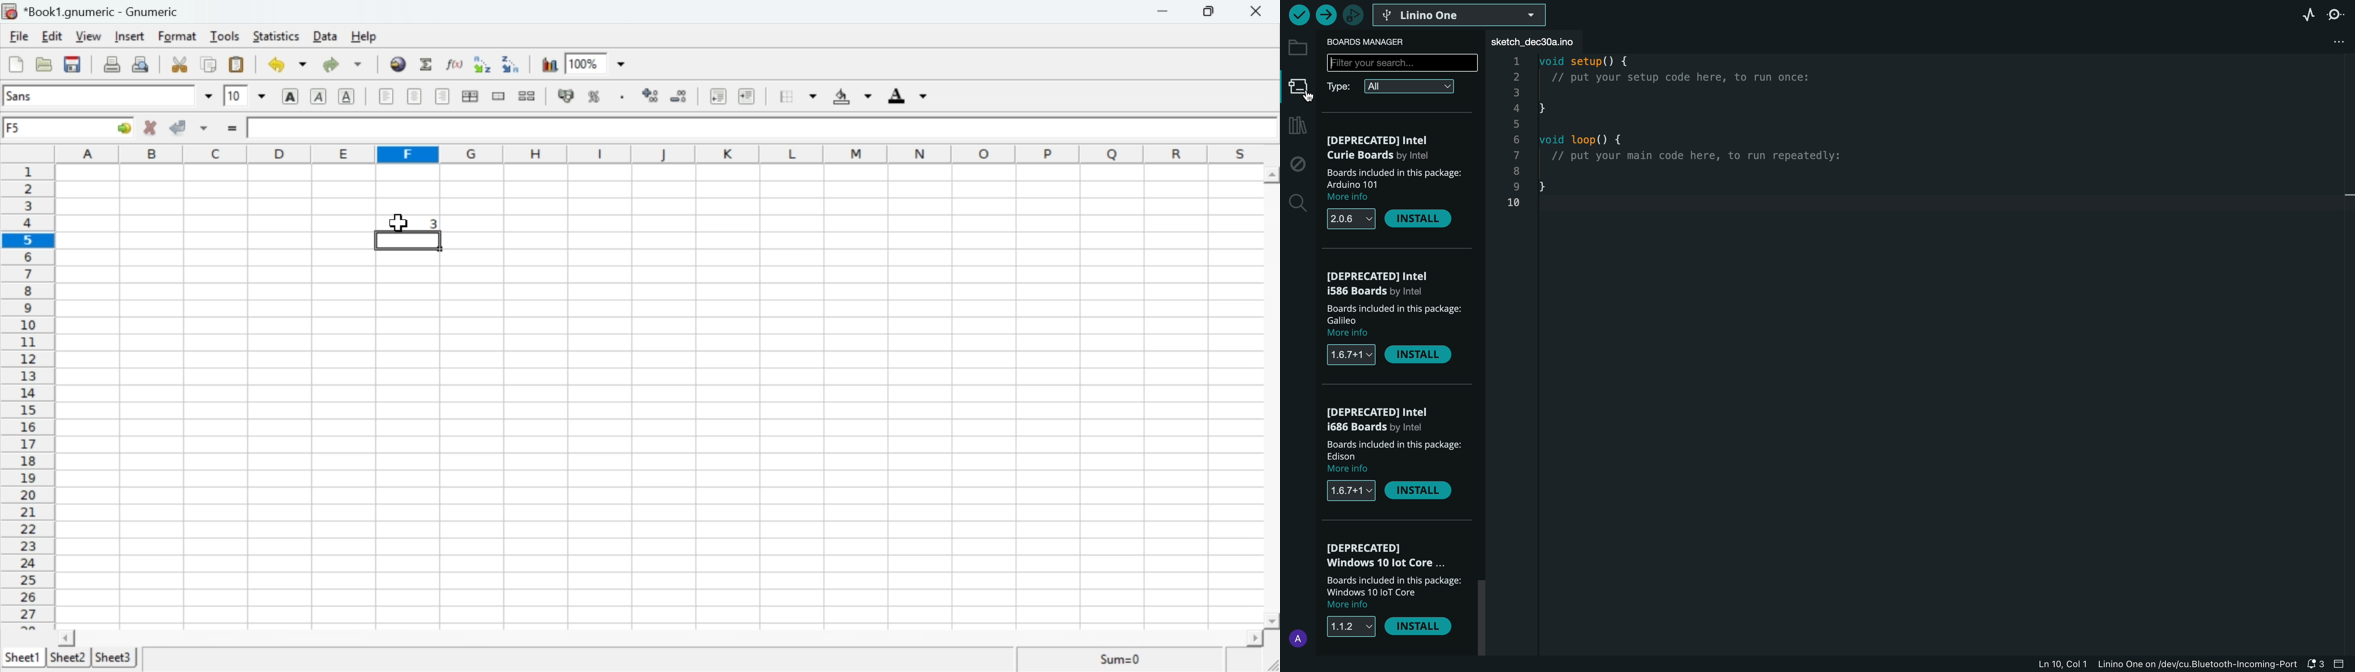 The image size is (2380, 672). What do you see at coordinates (26, 392) in the screenshot?
I see `rows` at bounding box center [26, 392].